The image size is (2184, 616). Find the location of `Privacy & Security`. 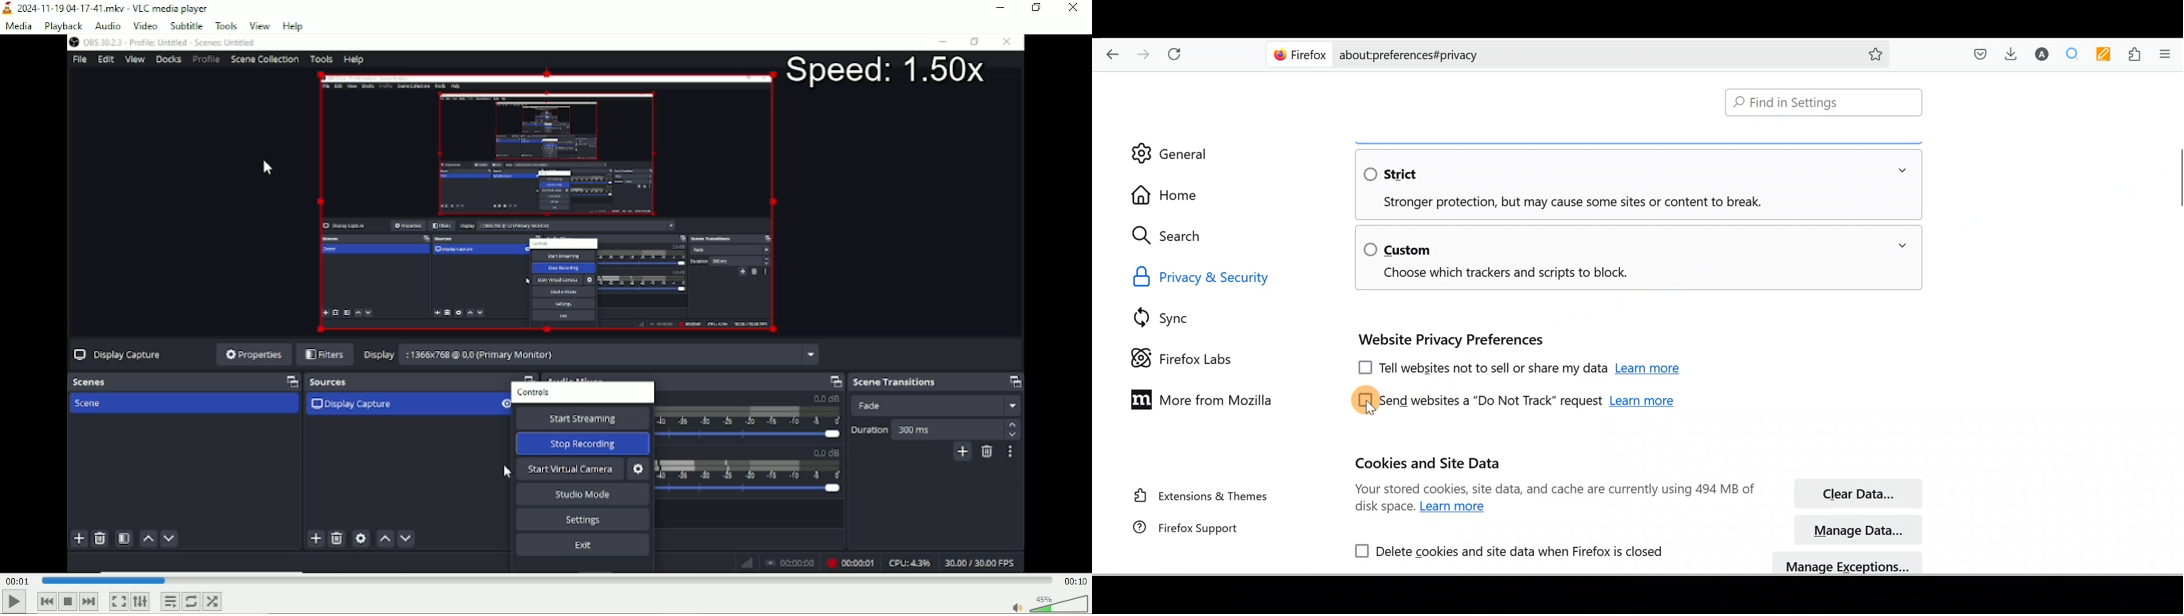

Privacy & Security is located at coordinates (1210, 277).